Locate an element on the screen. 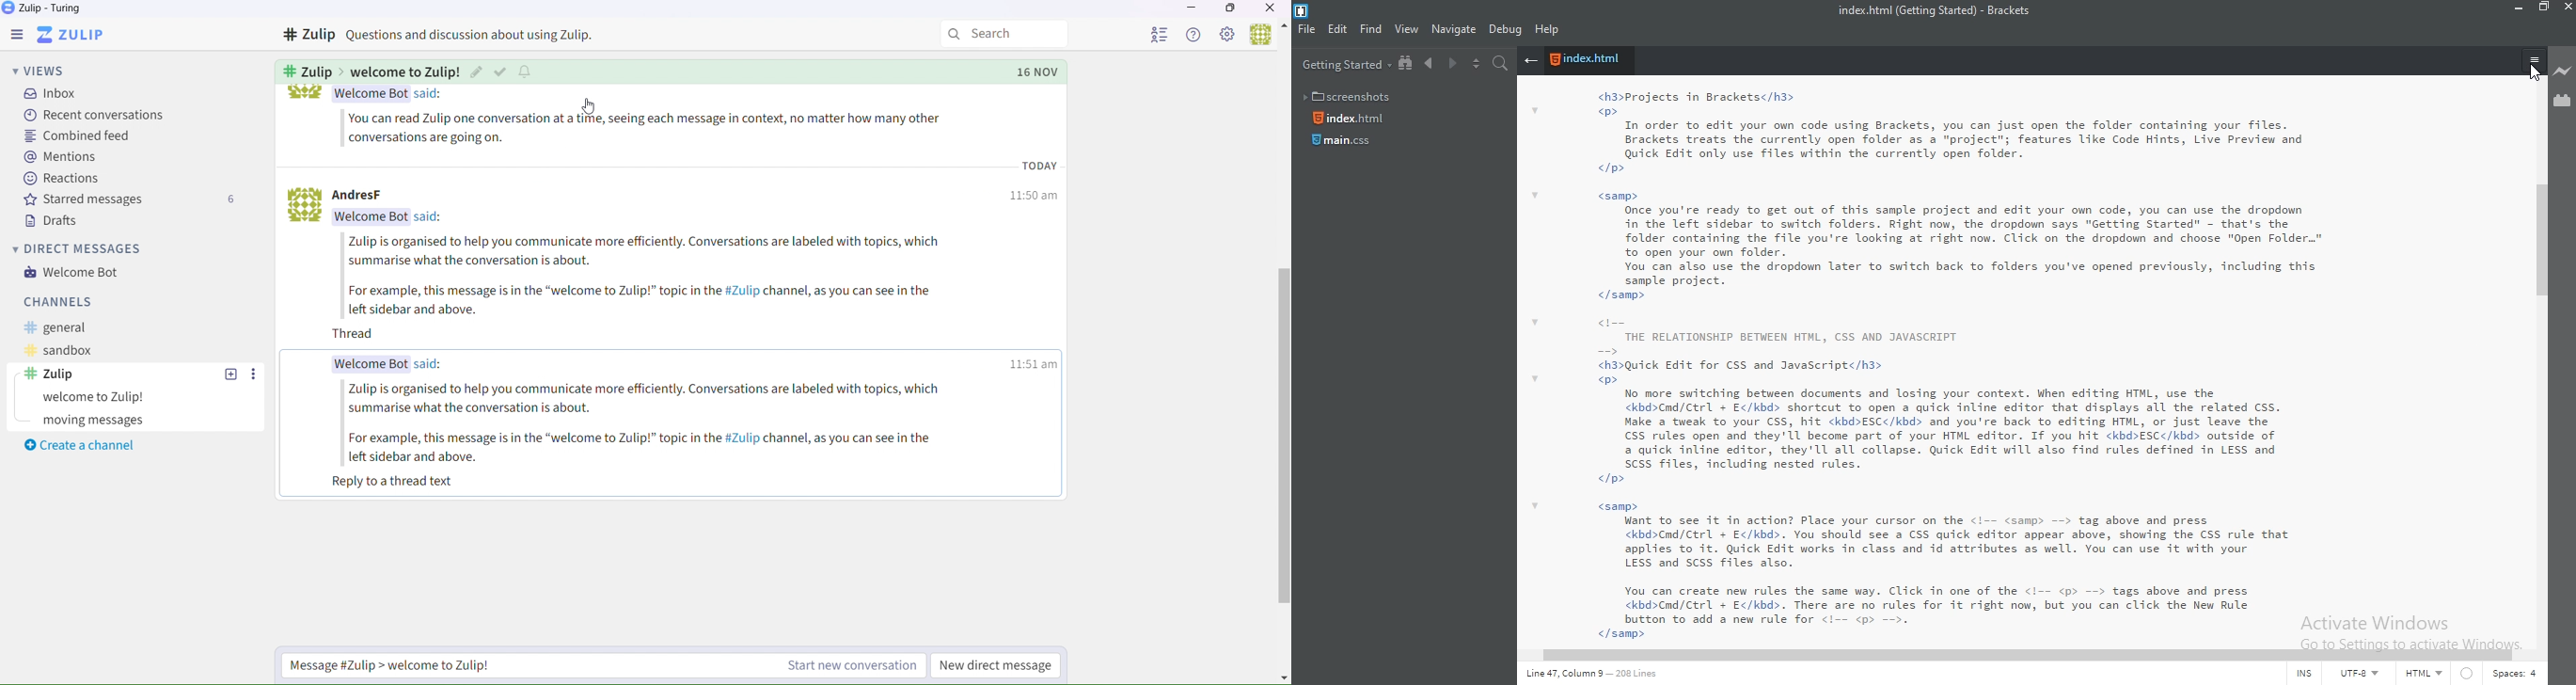   is located at coordinates (502, 72).